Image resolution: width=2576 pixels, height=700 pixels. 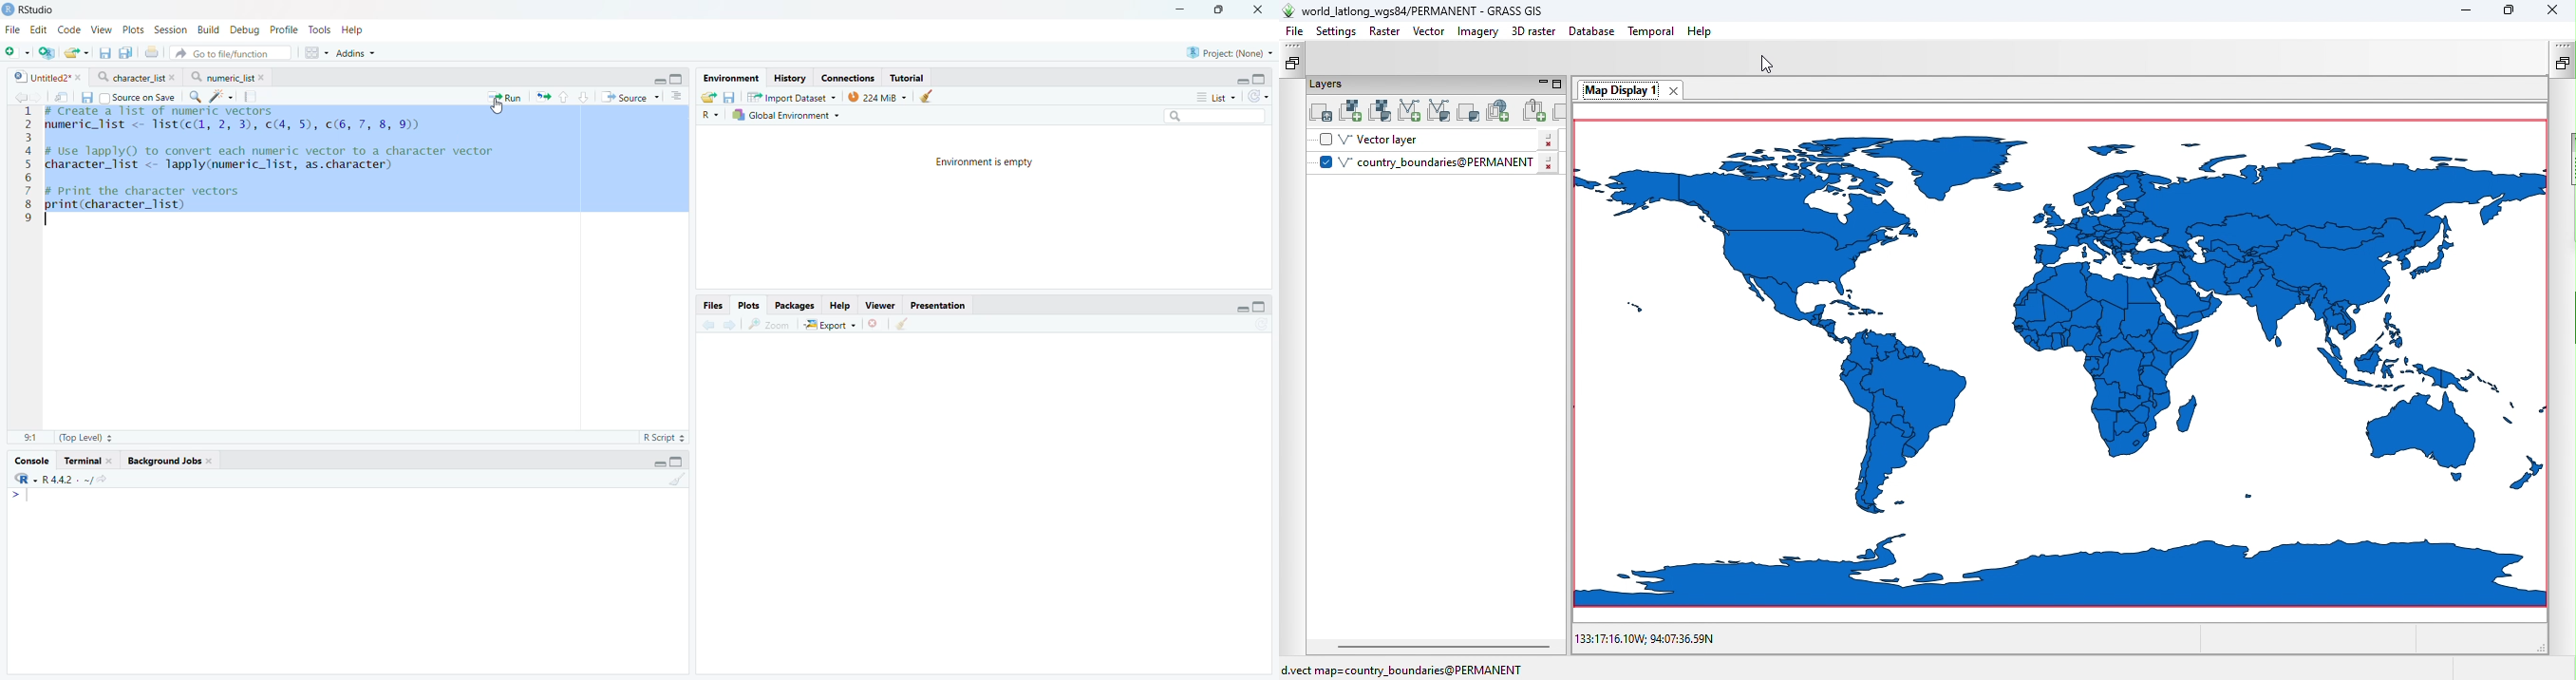 I want to click on R, so click(x=710, y=115).